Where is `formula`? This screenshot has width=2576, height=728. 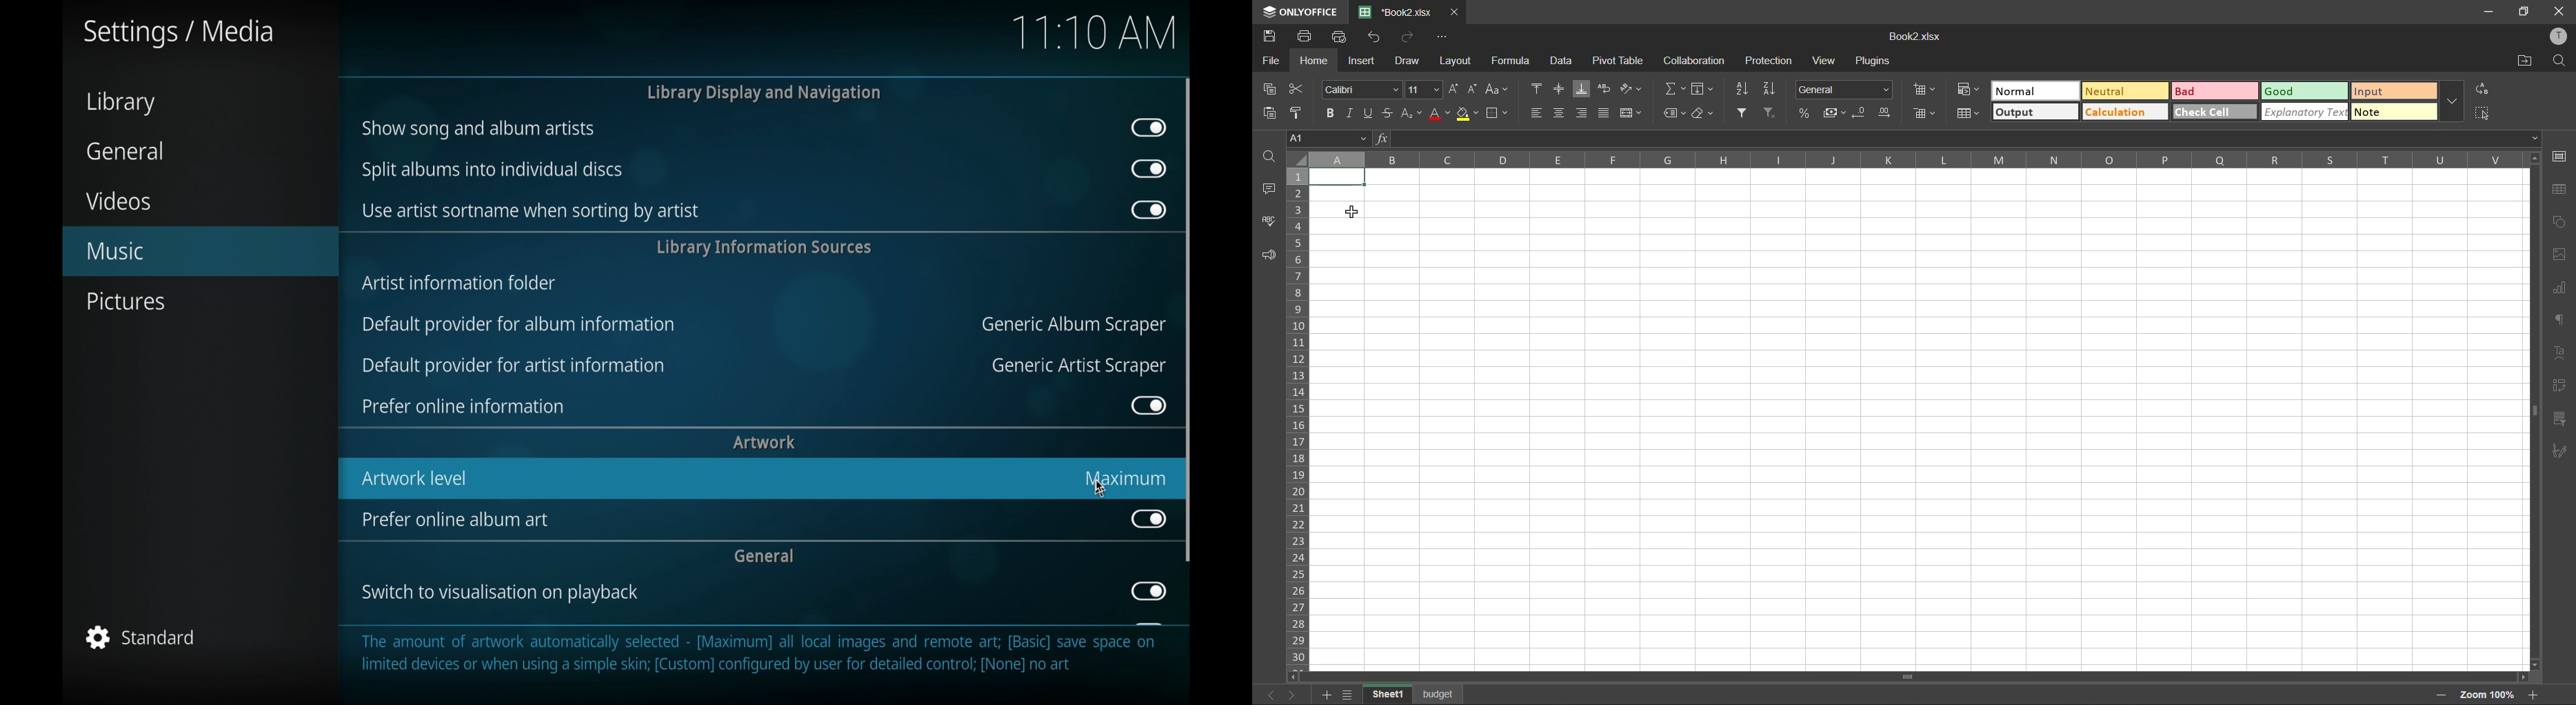 formula is located at coordinates (1510, 61).